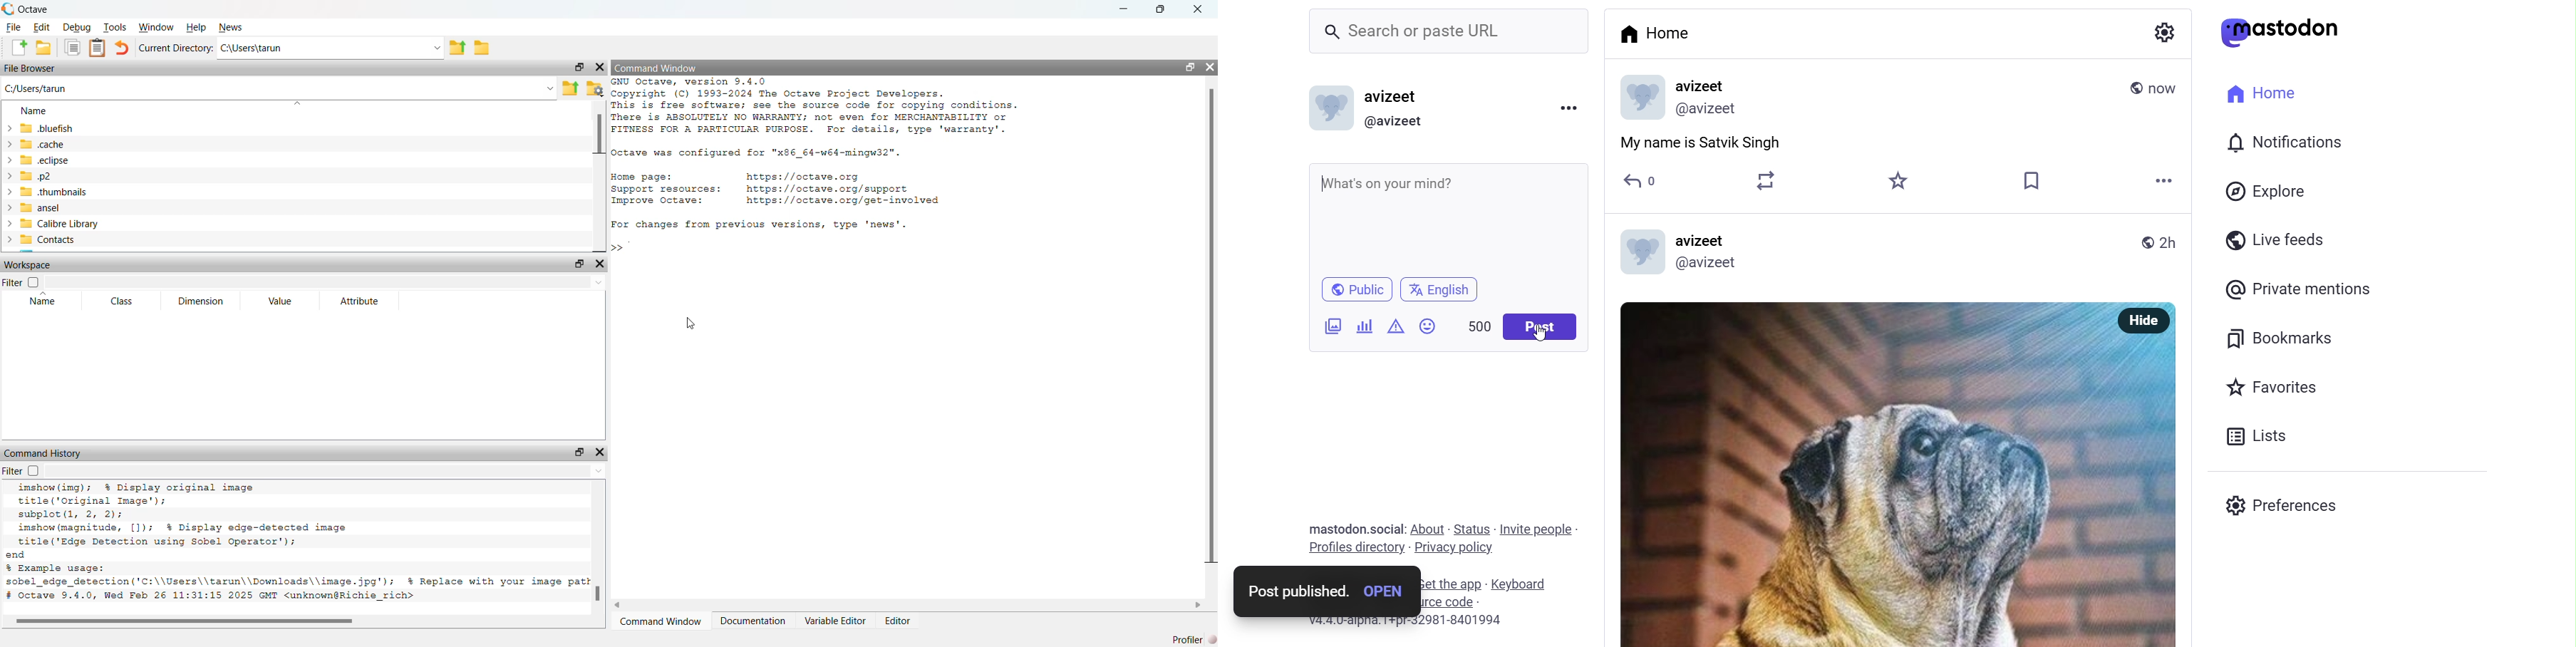 The height and width of the screenshot is (672, 2576). I want to click on date modified, so click(2165, 88).